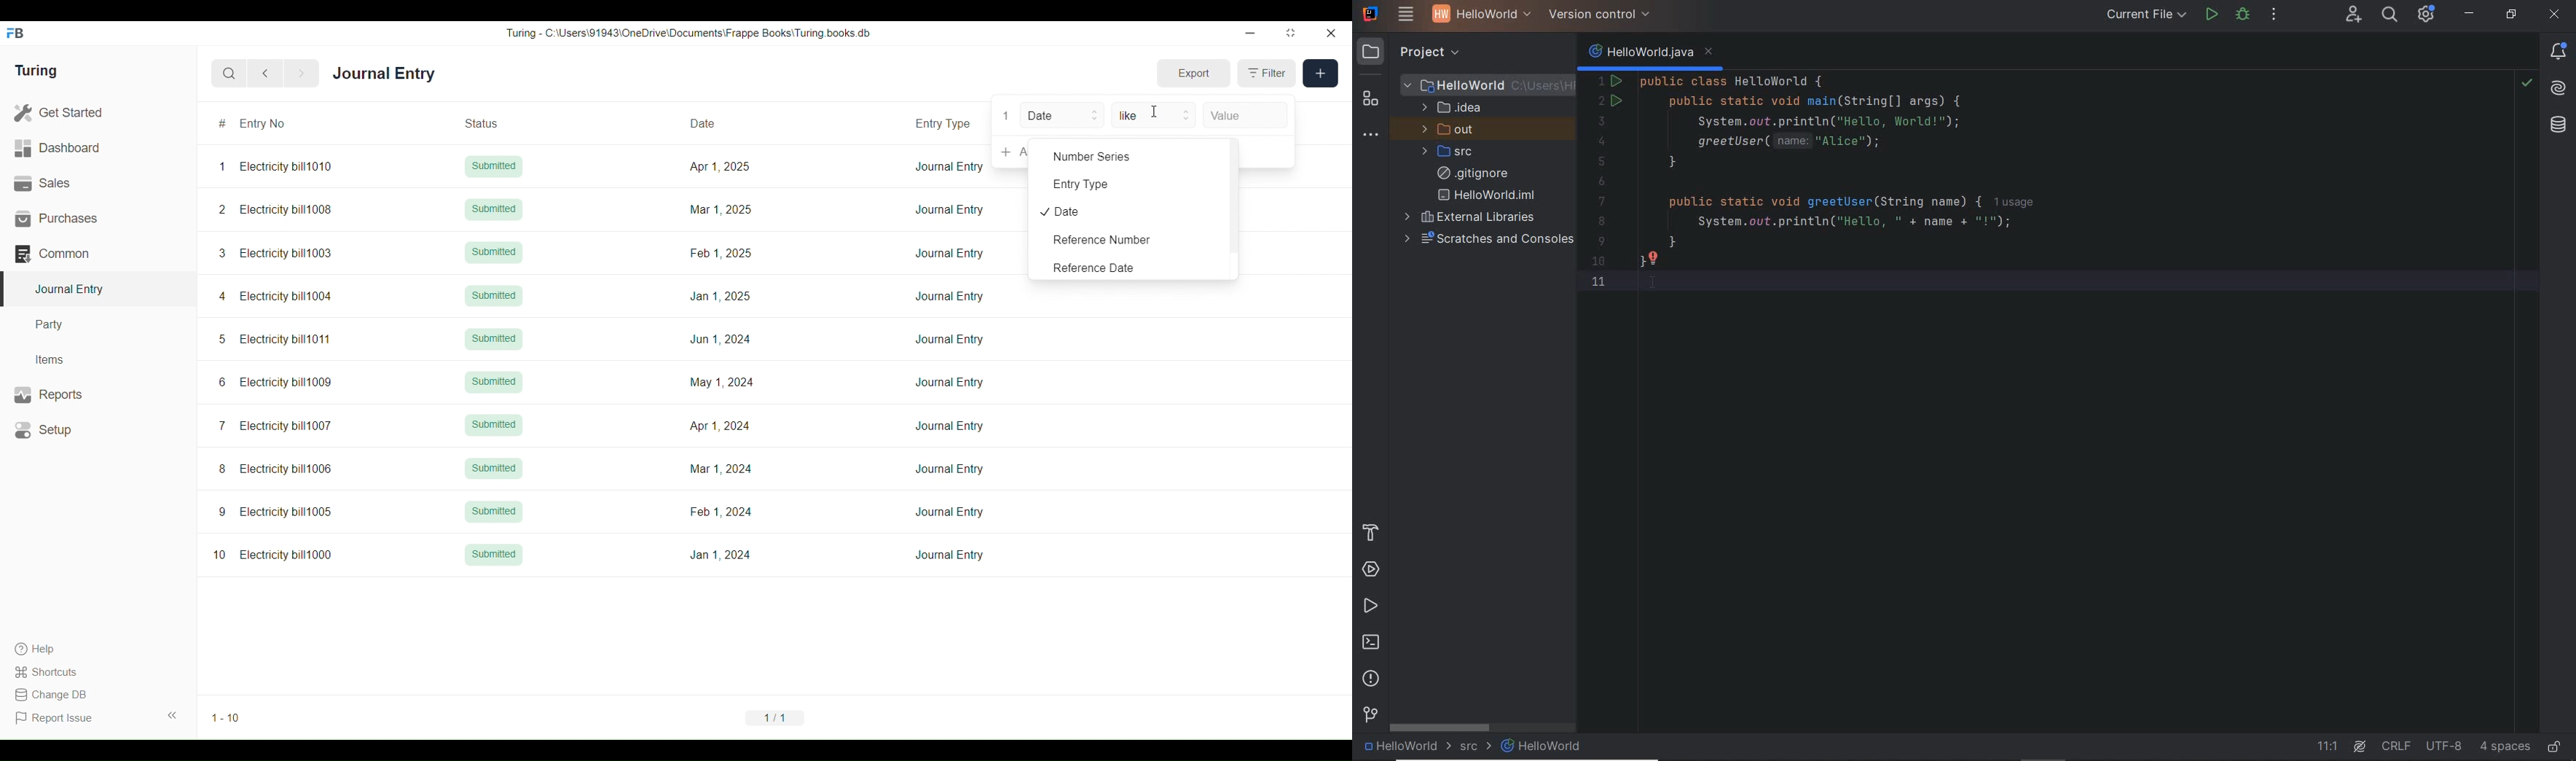 The image size is (2576, 784). What do you see at coordinates (1251, 33) in the screenshot?
I see `Minimize` at bounding box center [1251, 33].